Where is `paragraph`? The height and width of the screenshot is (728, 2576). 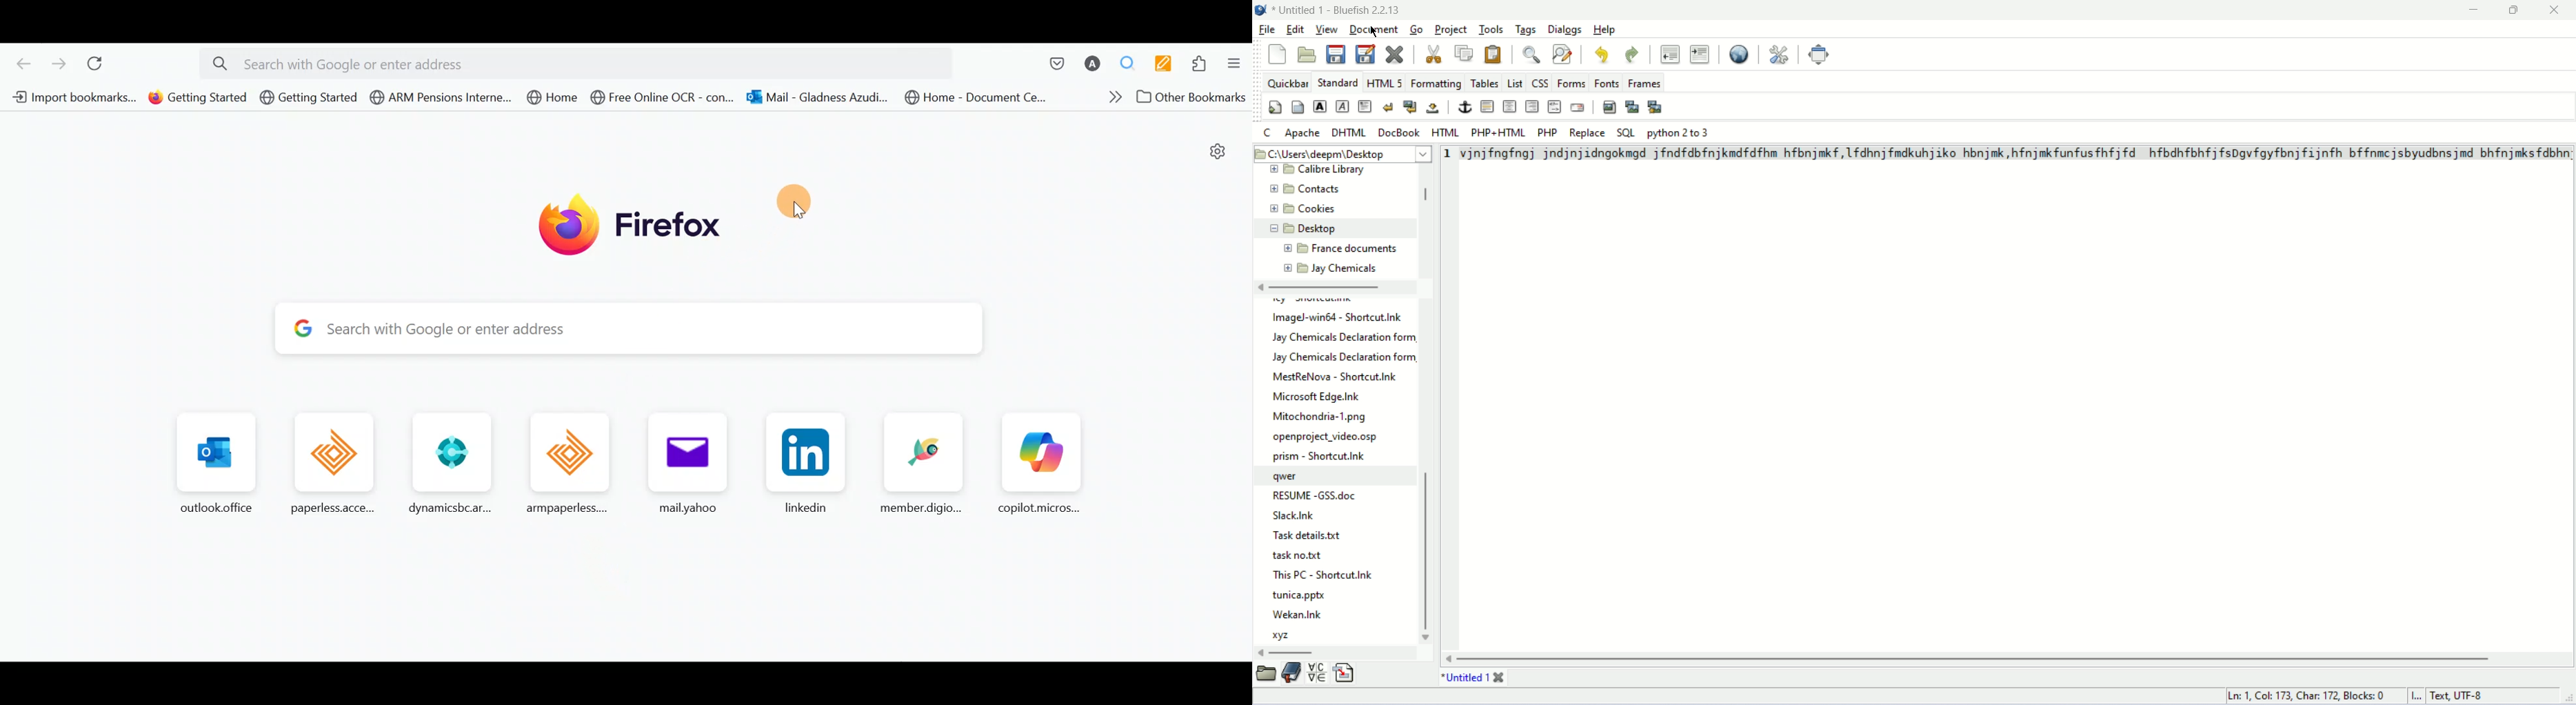 paragraph is located at coordinates (1364, 106).